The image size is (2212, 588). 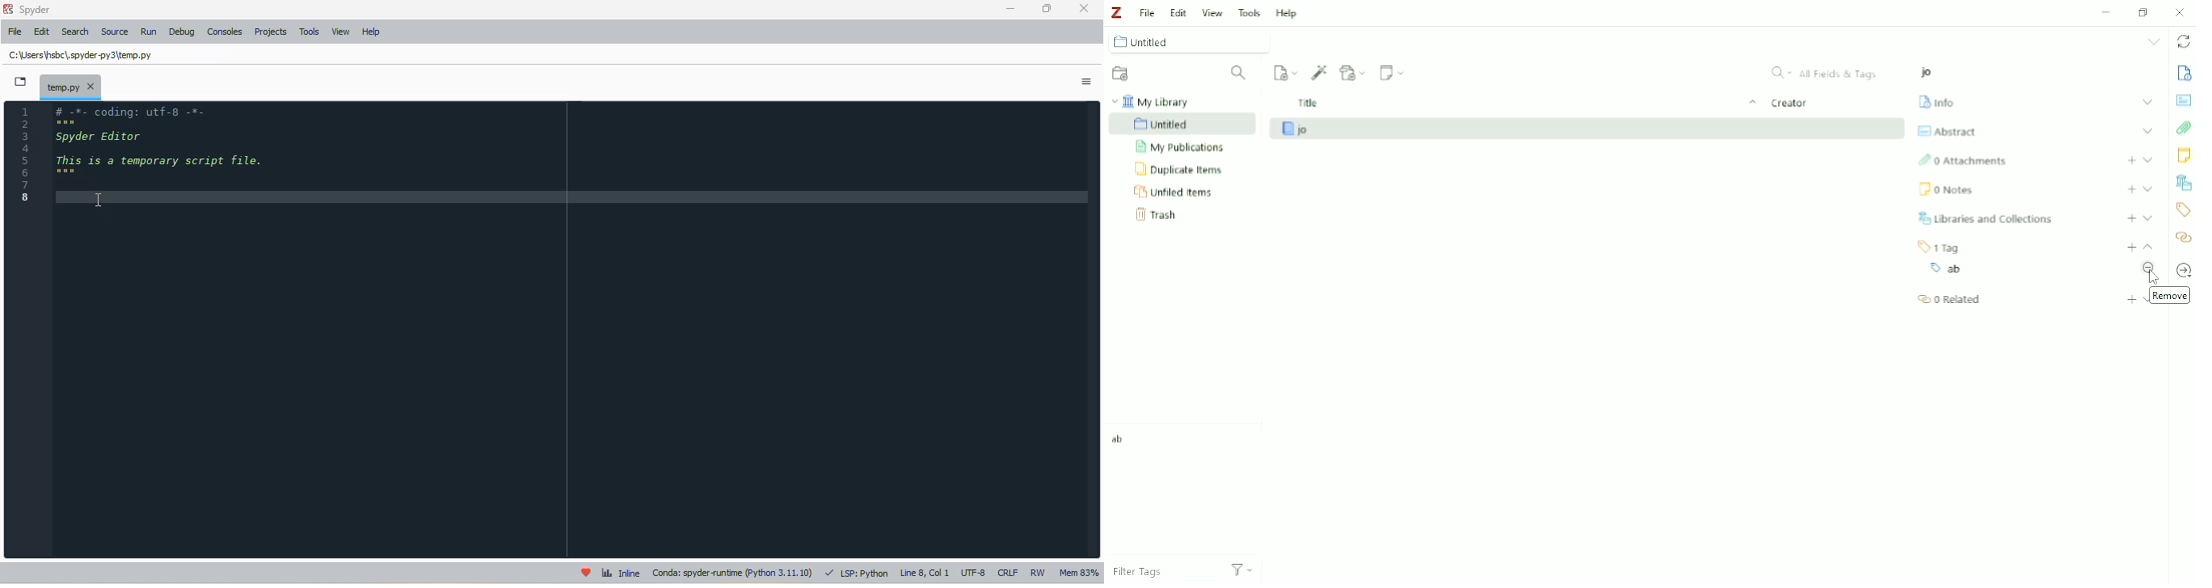 I want to click on Close, so click(x=2178, y=11).